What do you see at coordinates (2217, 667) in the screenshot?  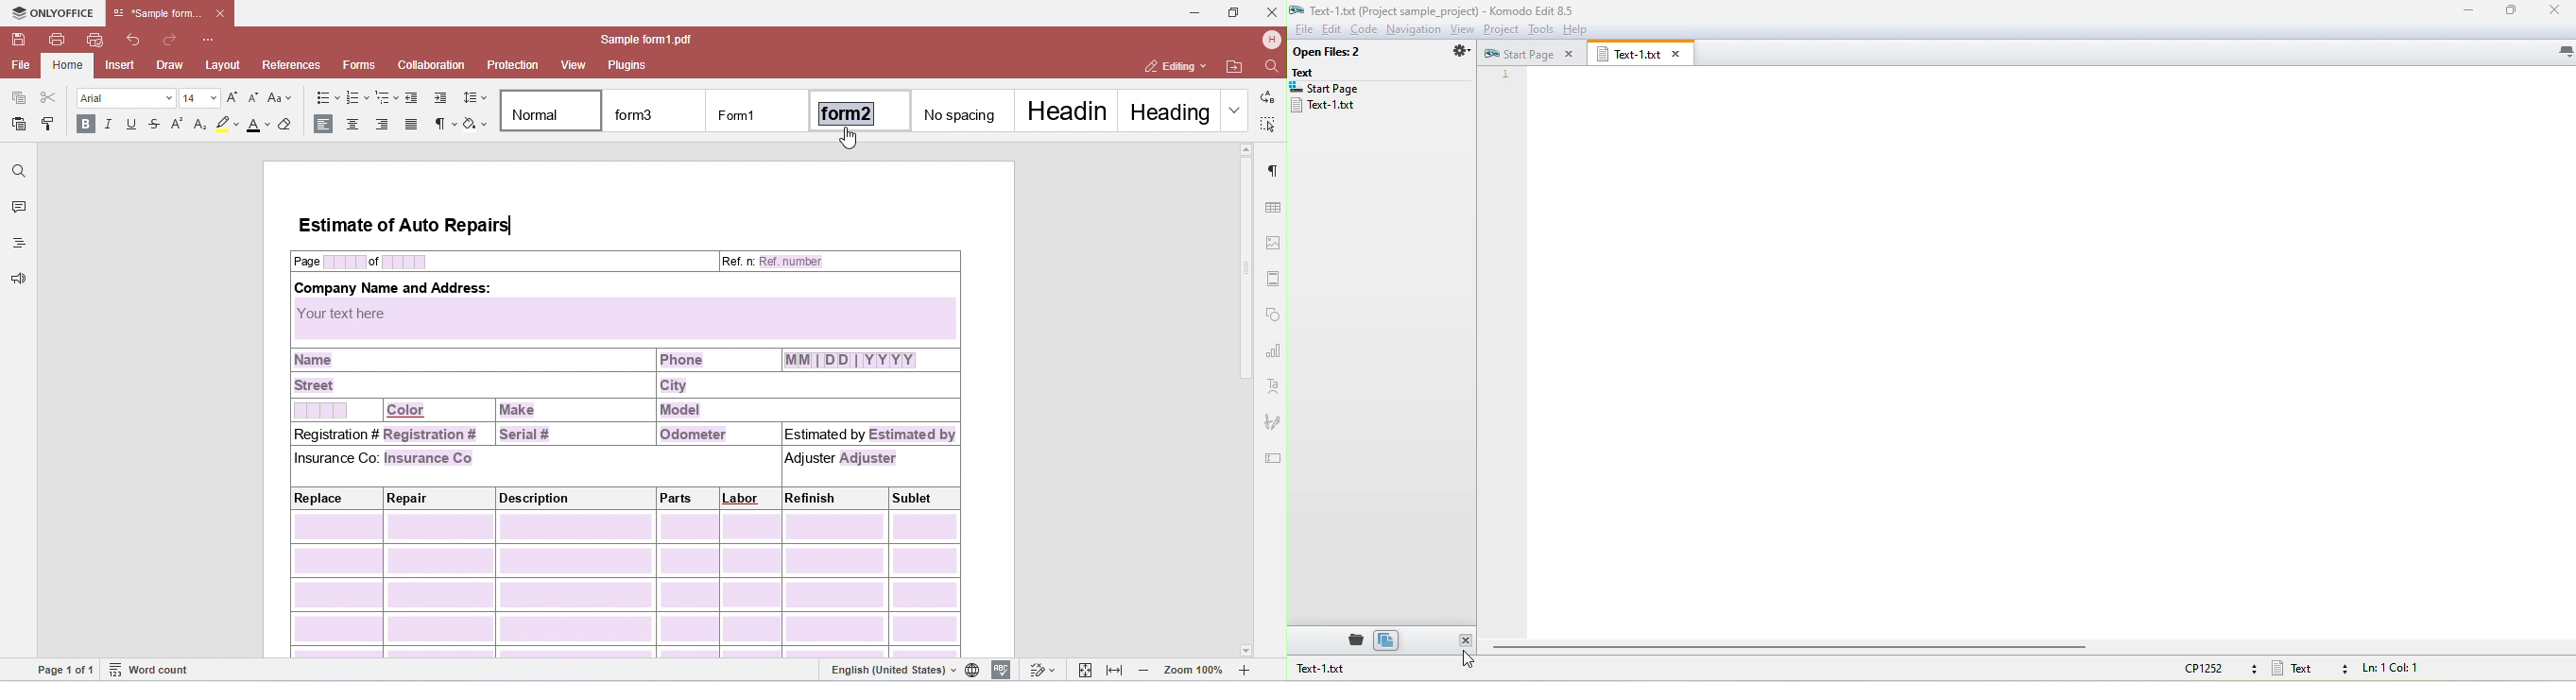 I see `CP1252` at bounding box center [2217, 667].